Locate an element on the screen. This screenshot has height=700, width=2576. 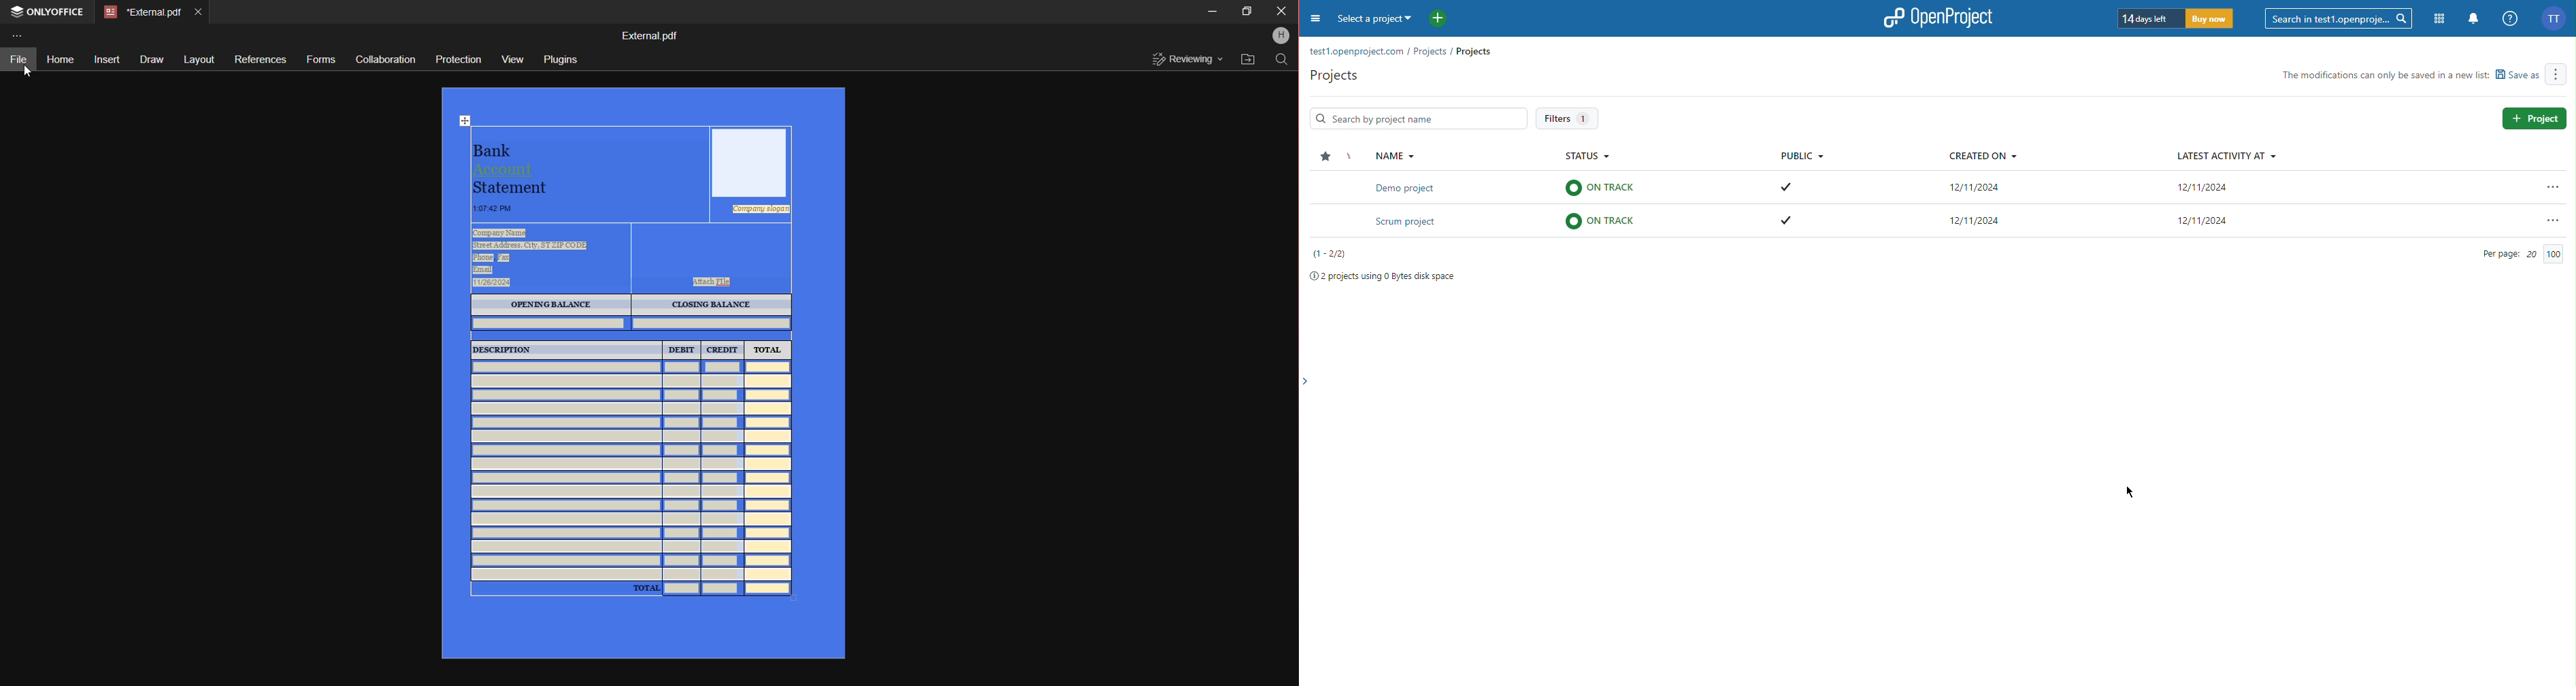
Layout is located at coordinates (196, 58).